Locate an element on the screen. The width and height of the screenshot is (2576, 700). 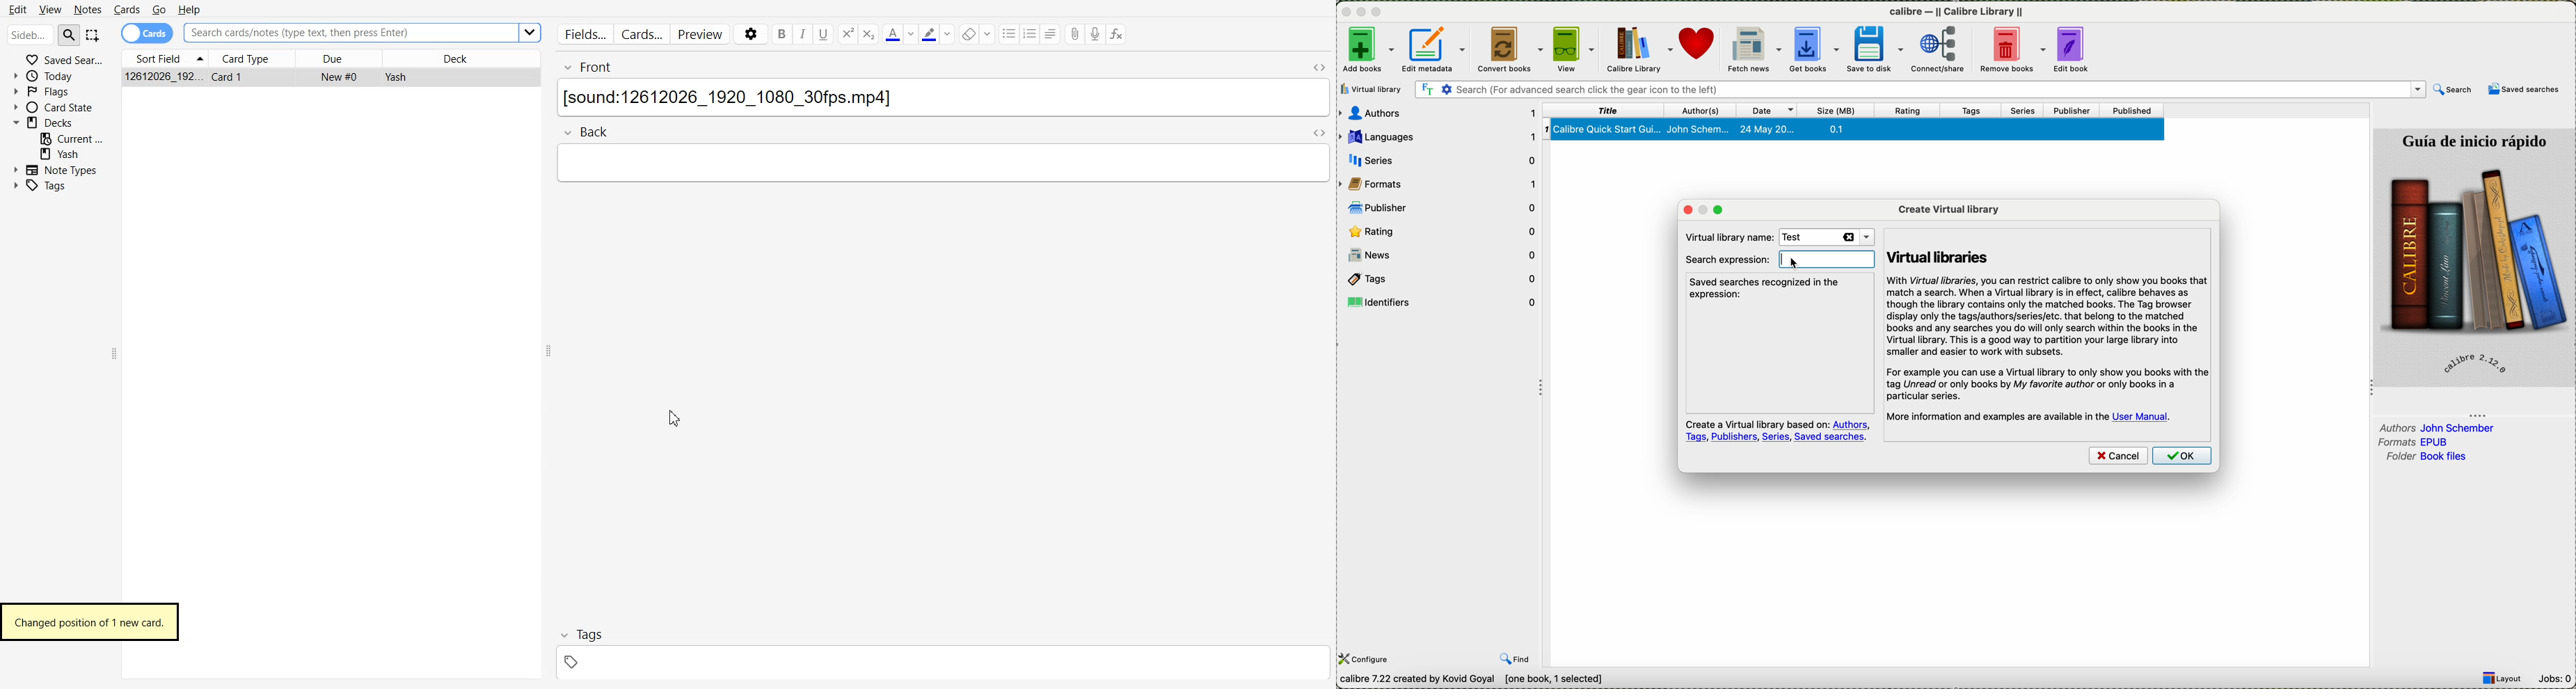
search expression is located at coordinates (1726, 260).